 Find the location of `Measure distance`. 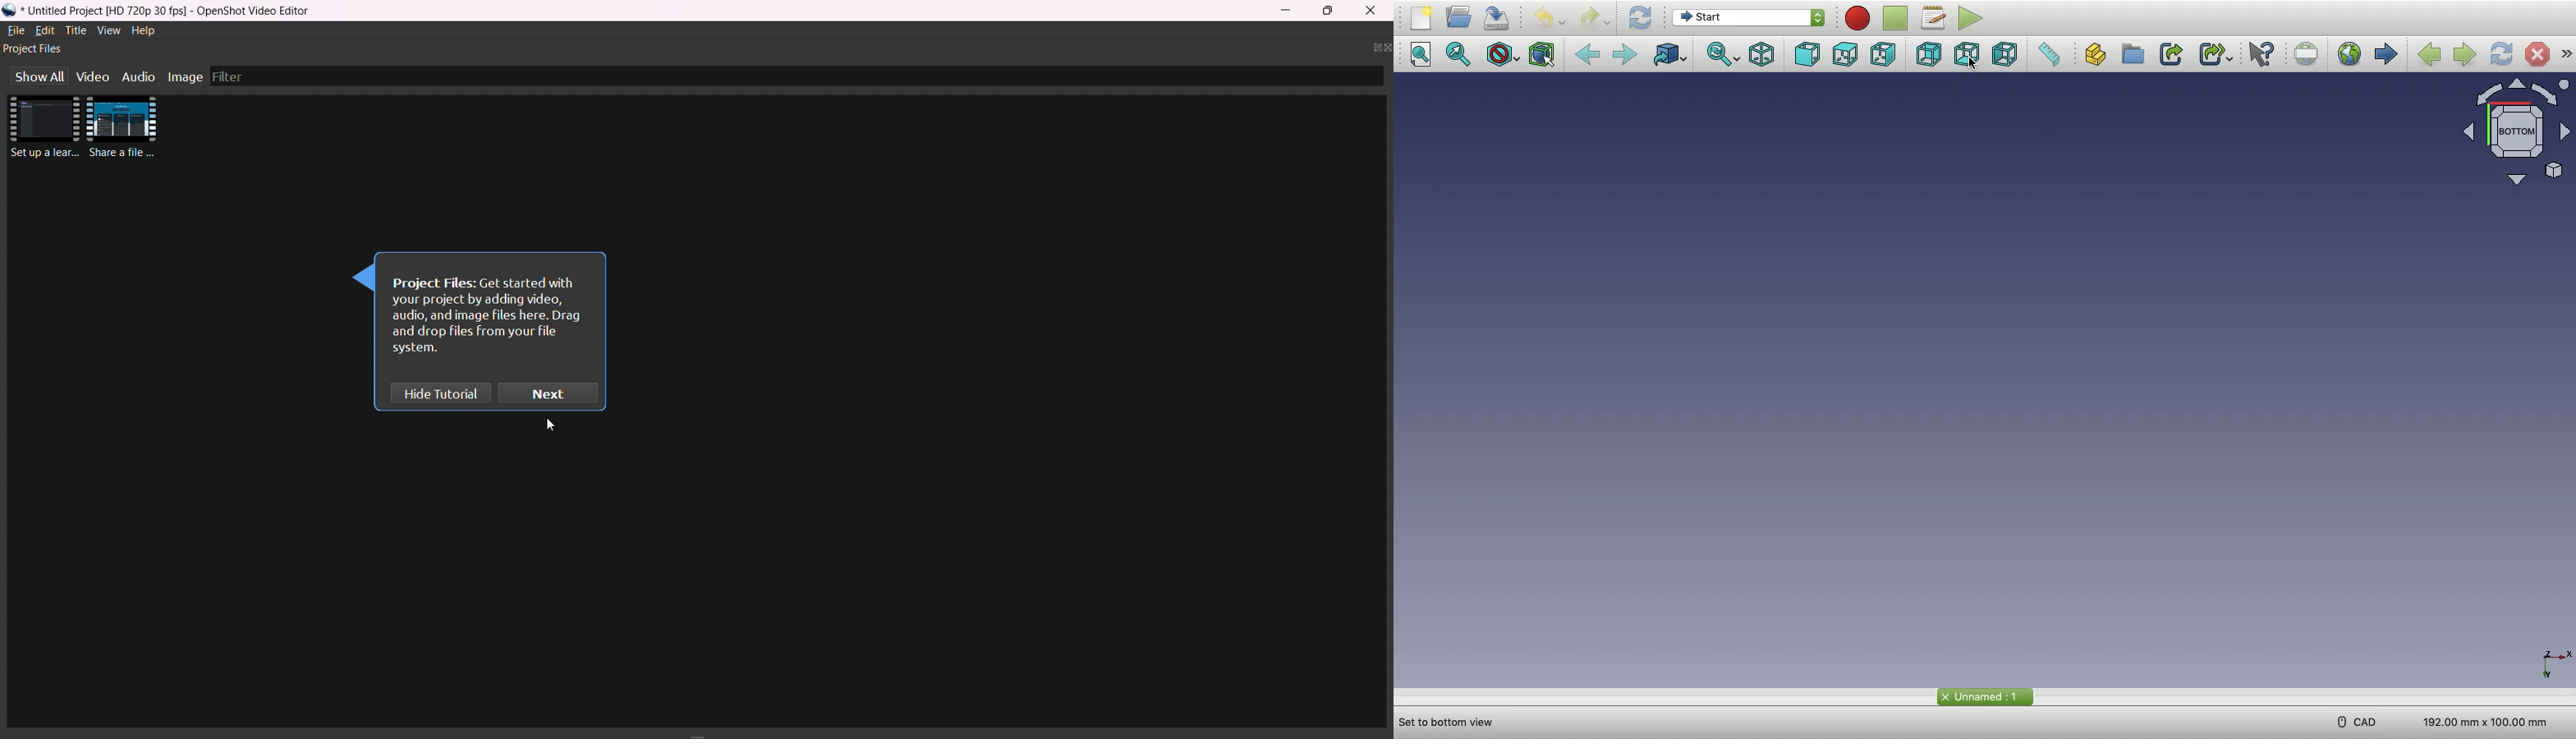

Measure distance is located at coordinates (2053, 56).